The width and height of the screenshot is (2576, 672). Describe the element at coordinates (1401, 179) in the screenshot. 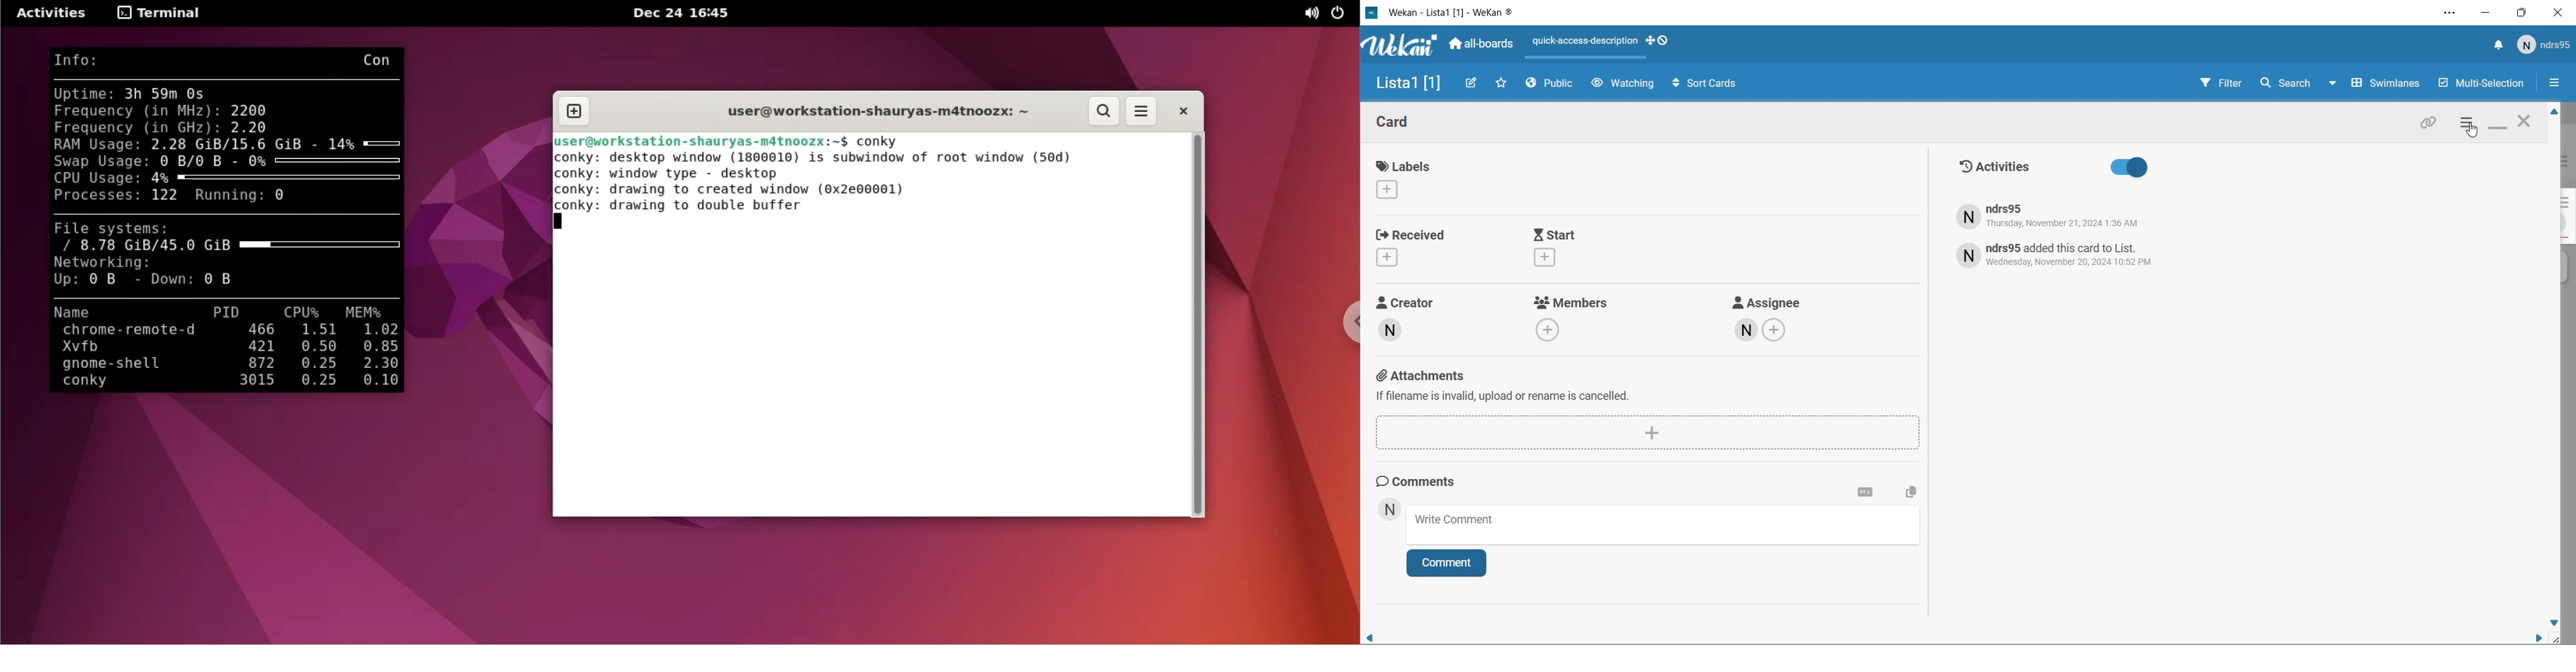

I see `Labels` at that location.